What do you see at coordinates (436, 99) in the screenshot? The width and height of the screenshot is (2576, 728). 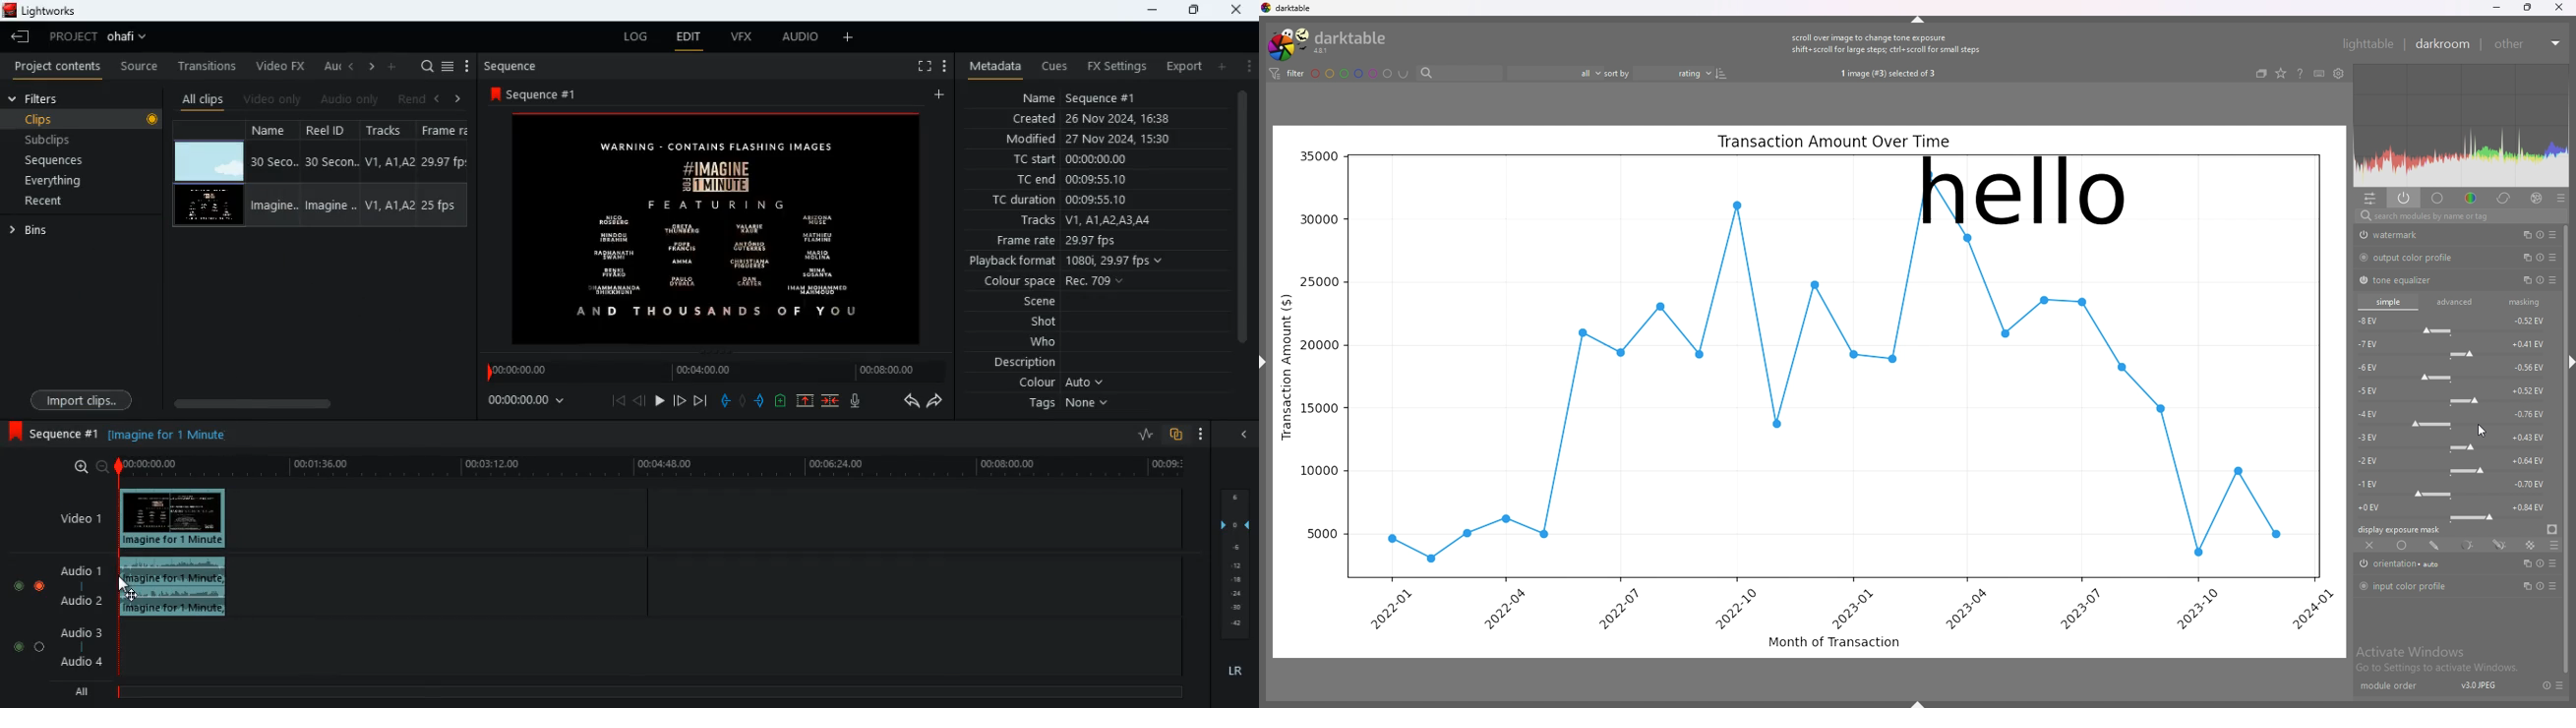 I see `back` at bounding box center [436, 99].